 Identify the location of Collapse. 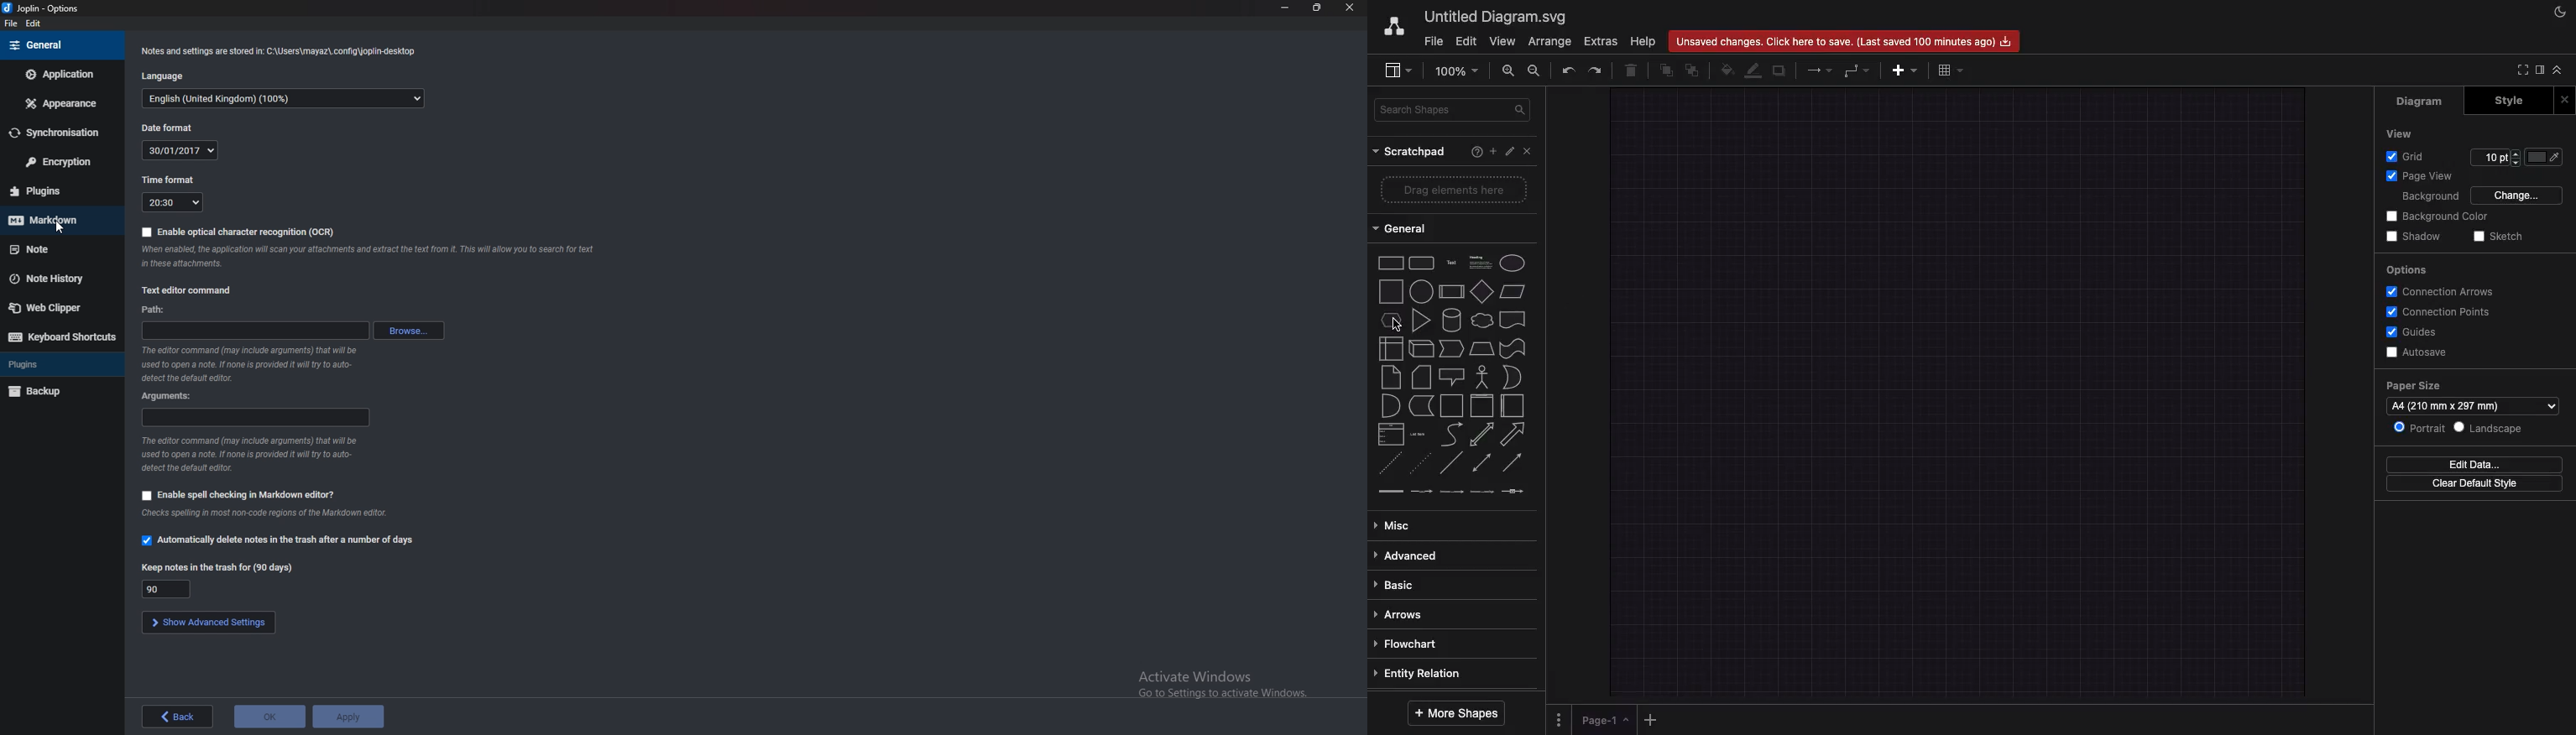
(2558, 70).